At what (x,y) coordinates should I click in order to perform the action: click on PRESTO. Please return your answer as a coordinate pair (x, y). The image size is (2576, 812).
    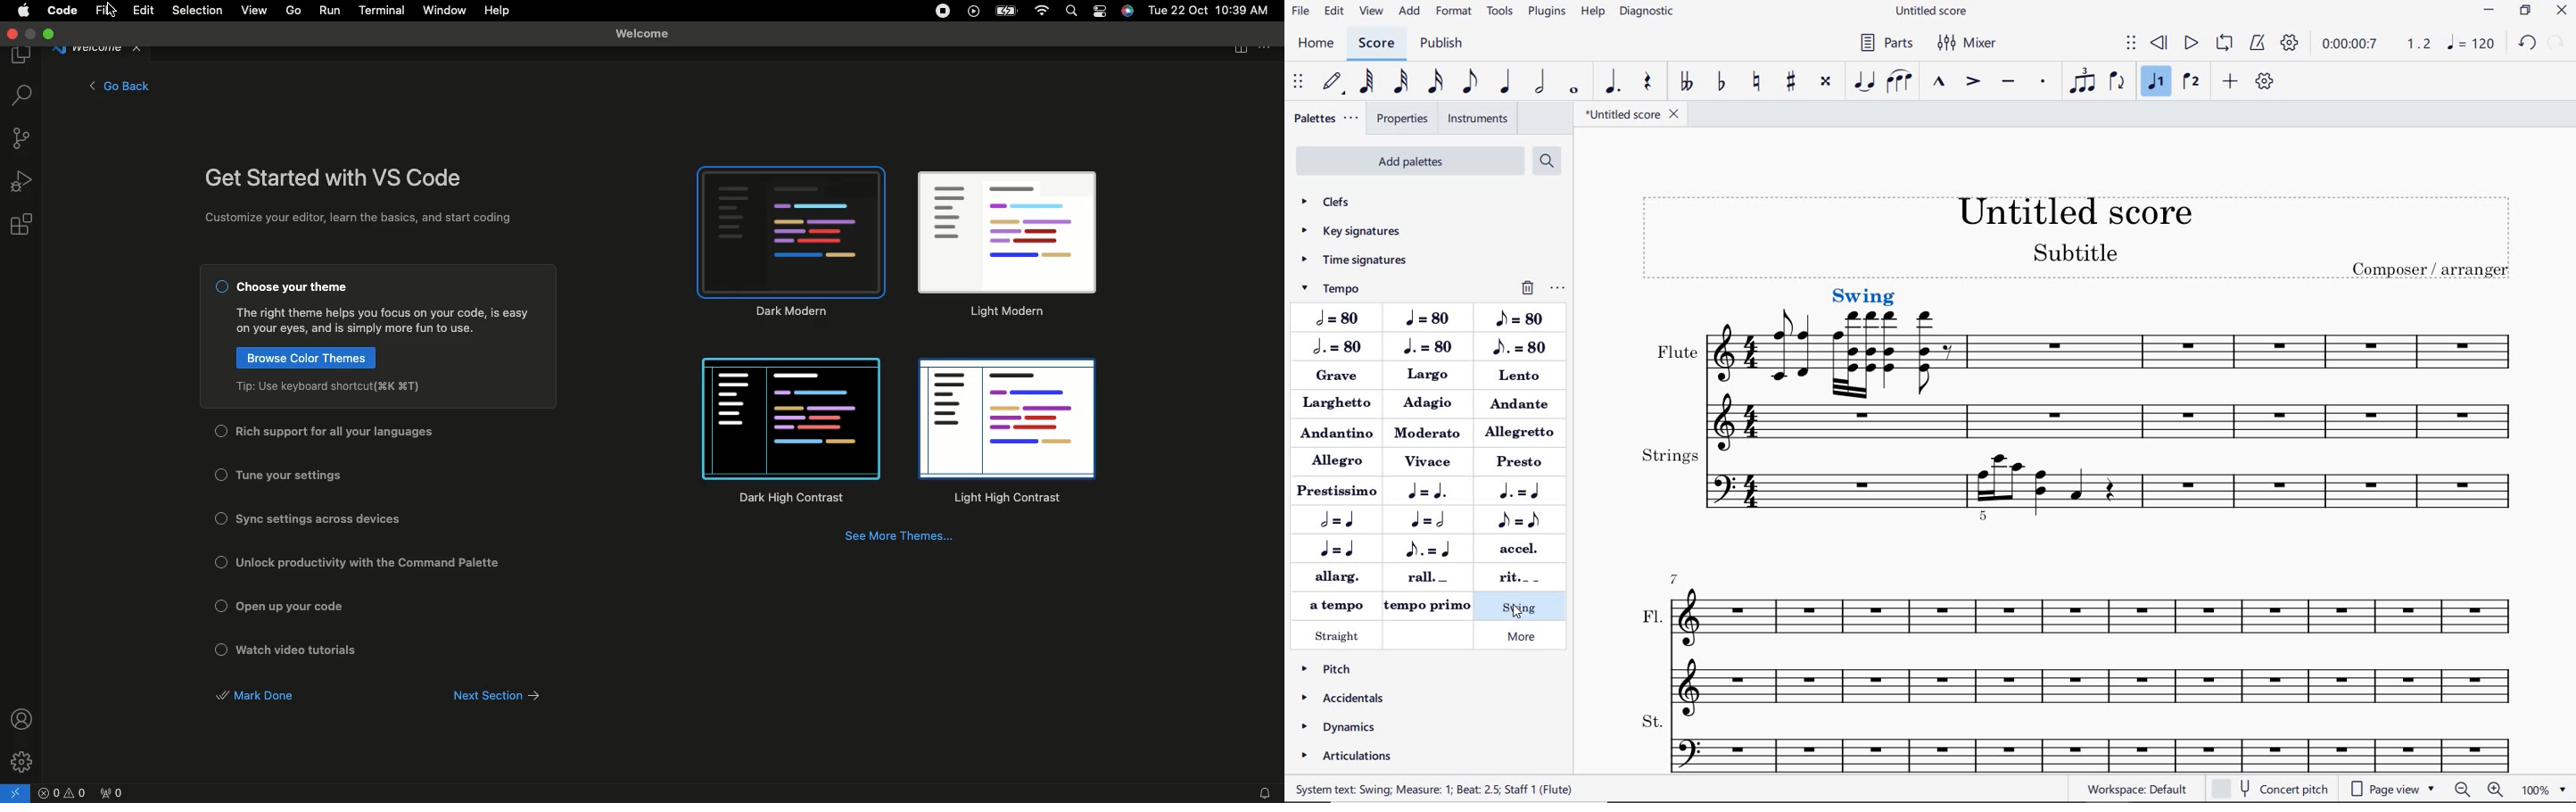
    Looking at the image, I should click on (1522, 459).